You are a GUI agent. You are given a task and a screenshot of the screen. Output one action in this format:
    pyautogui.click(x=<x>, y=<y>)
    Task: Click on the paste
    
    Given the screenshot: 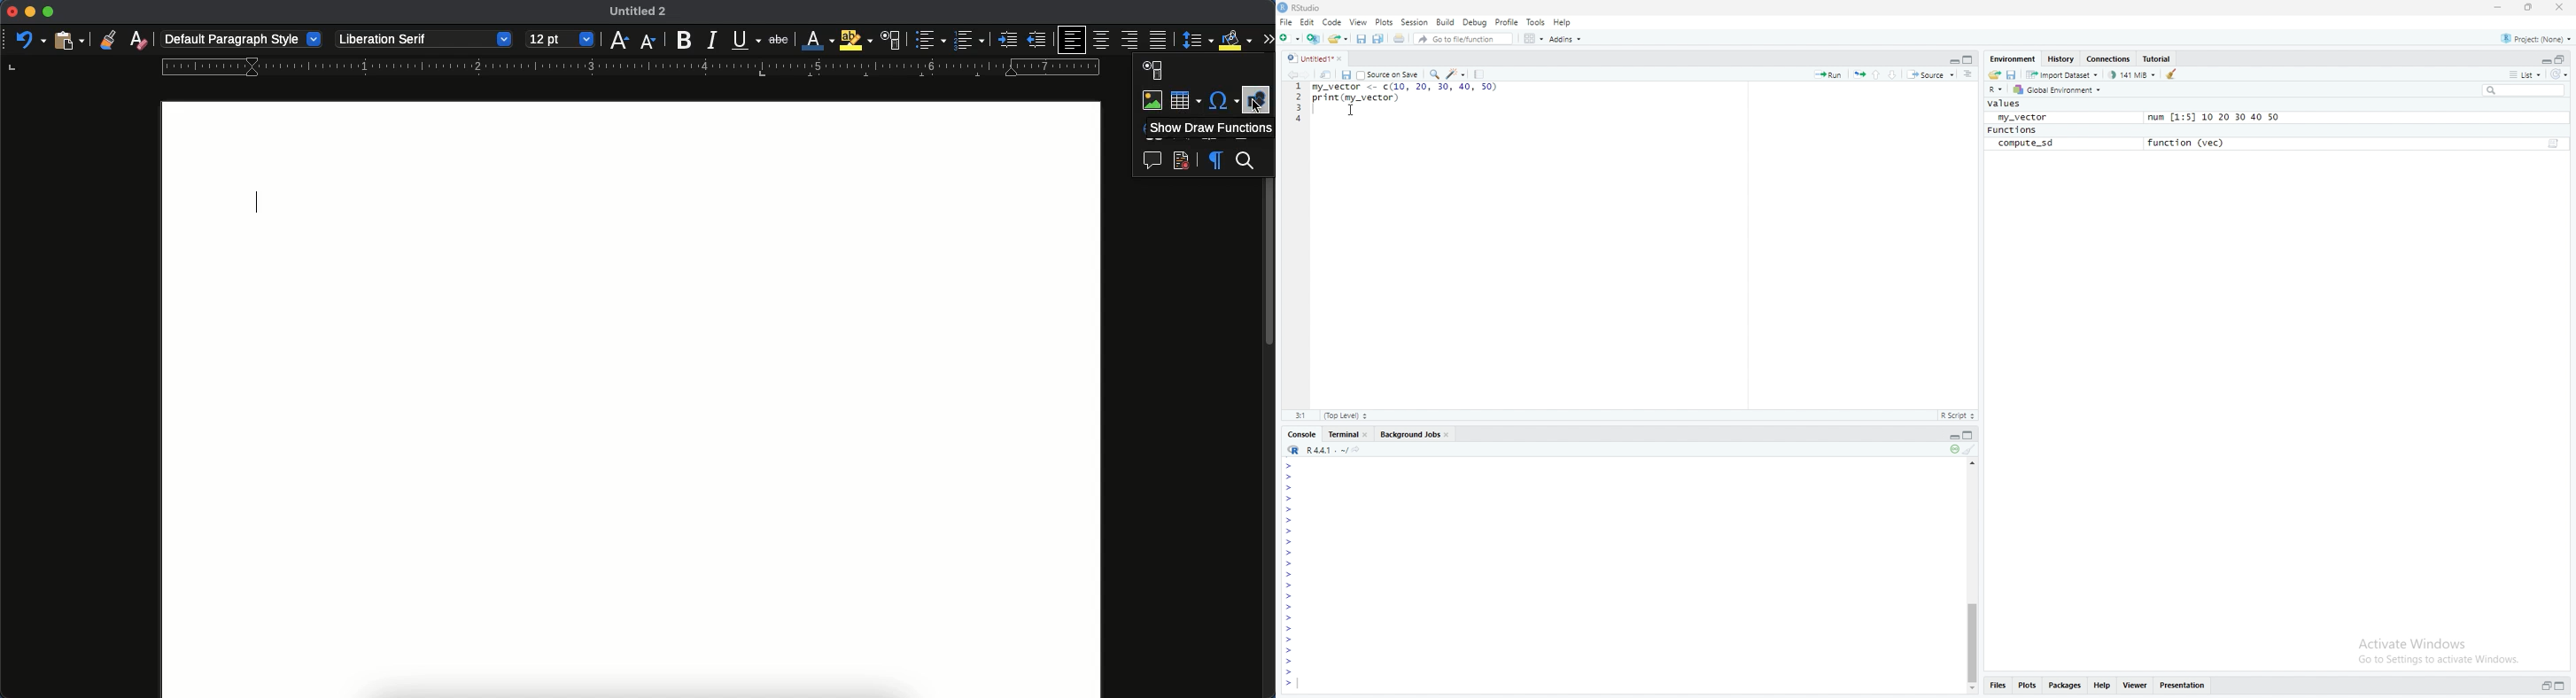 What is the action you would take?
    pyautogui.click(x=67, y=40)
    